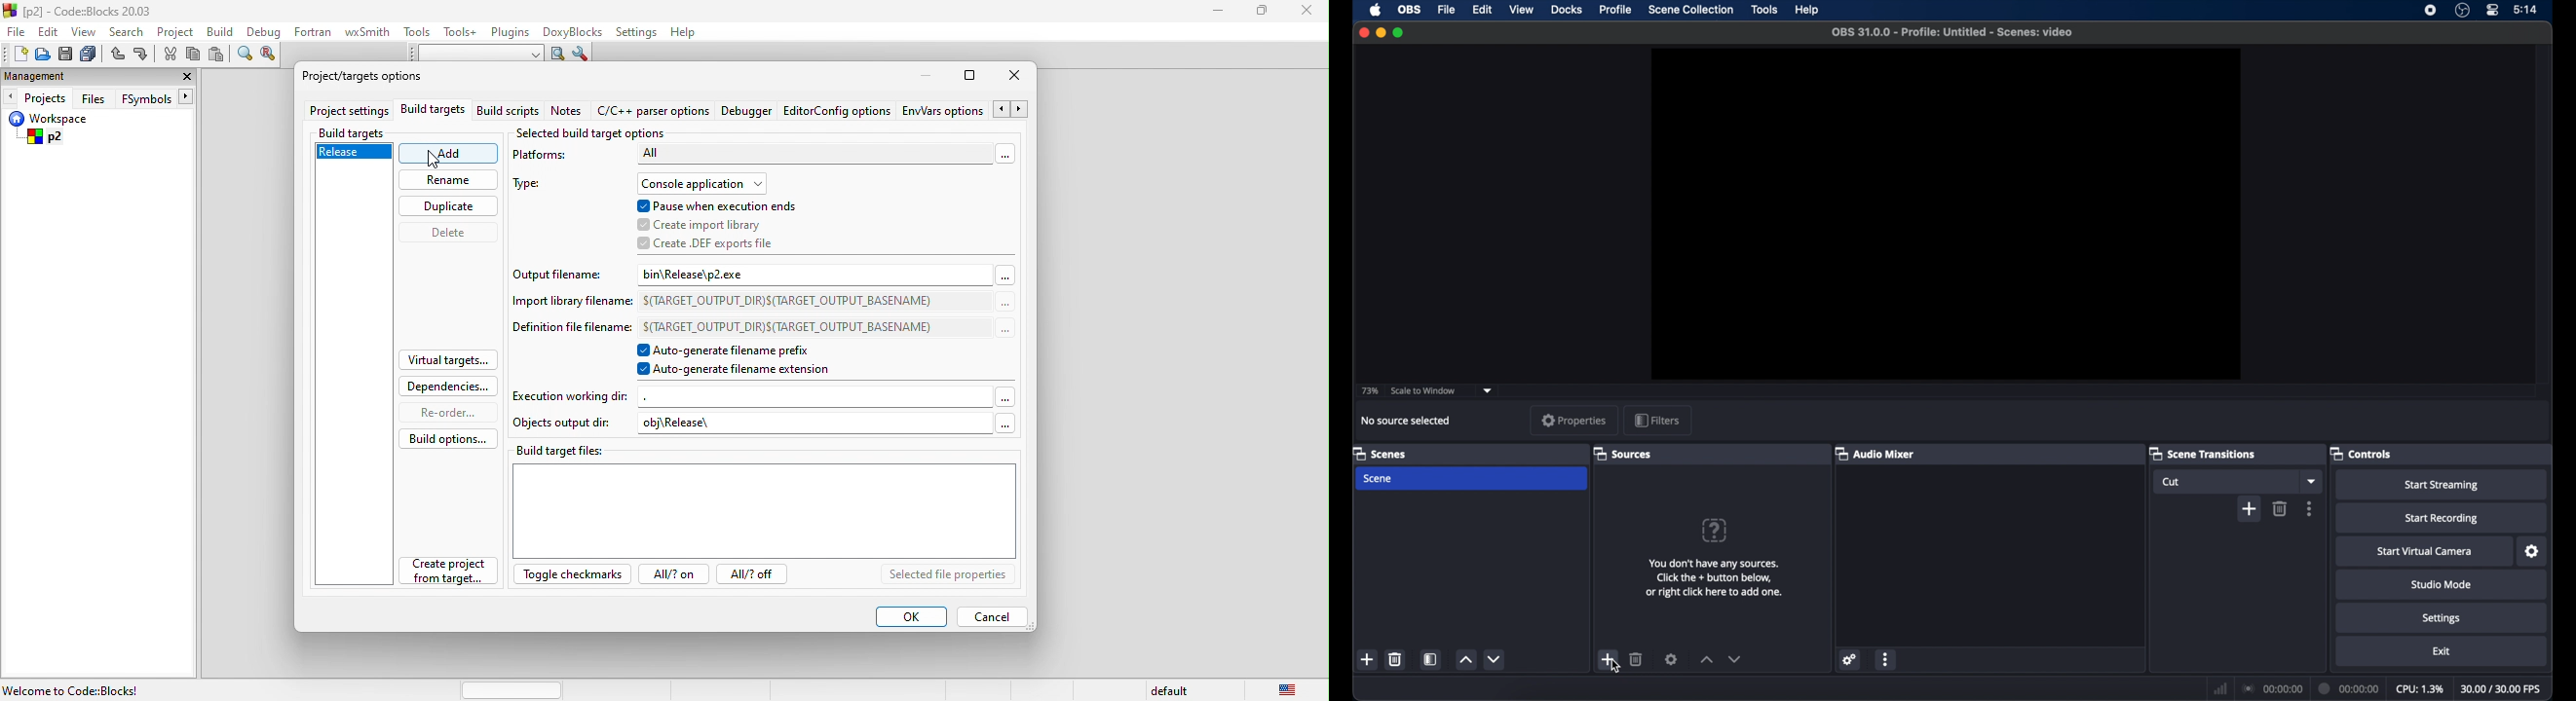 This screenshot has width=2576, height=728. I want to click on workspace p2, so click(78, 129).